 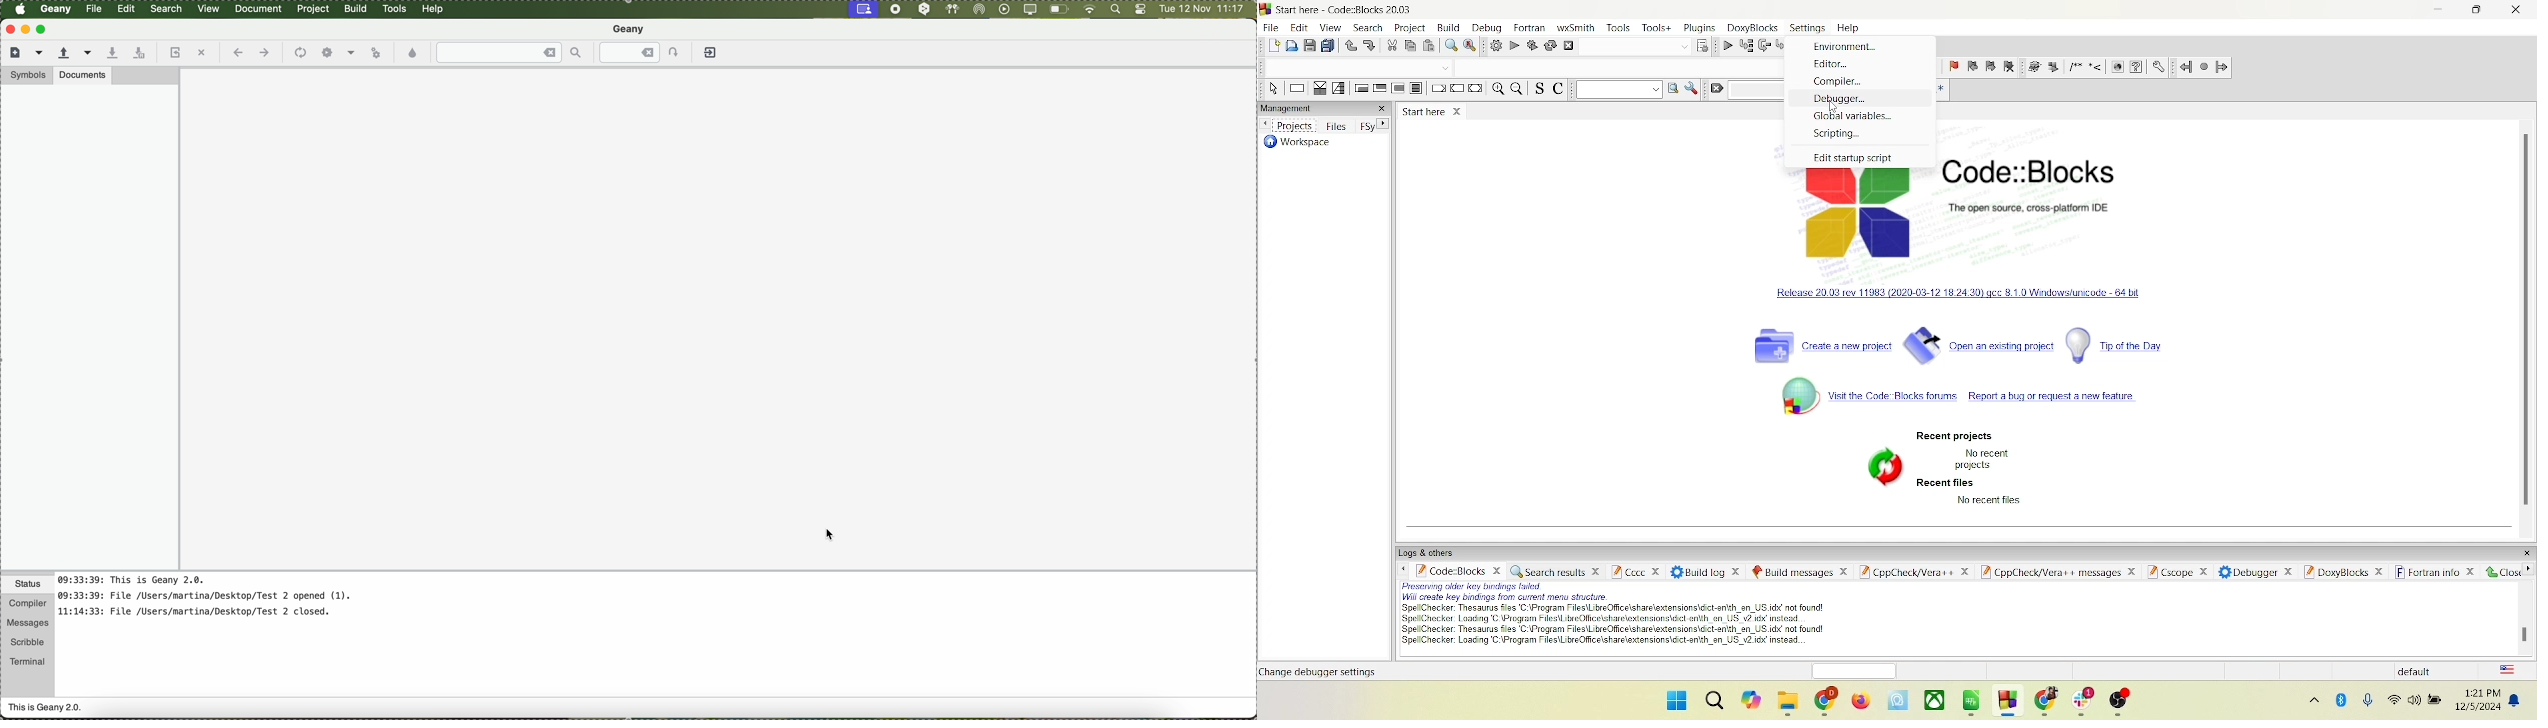 I want to click on windowsunicode, so click(x=1961, y=291).